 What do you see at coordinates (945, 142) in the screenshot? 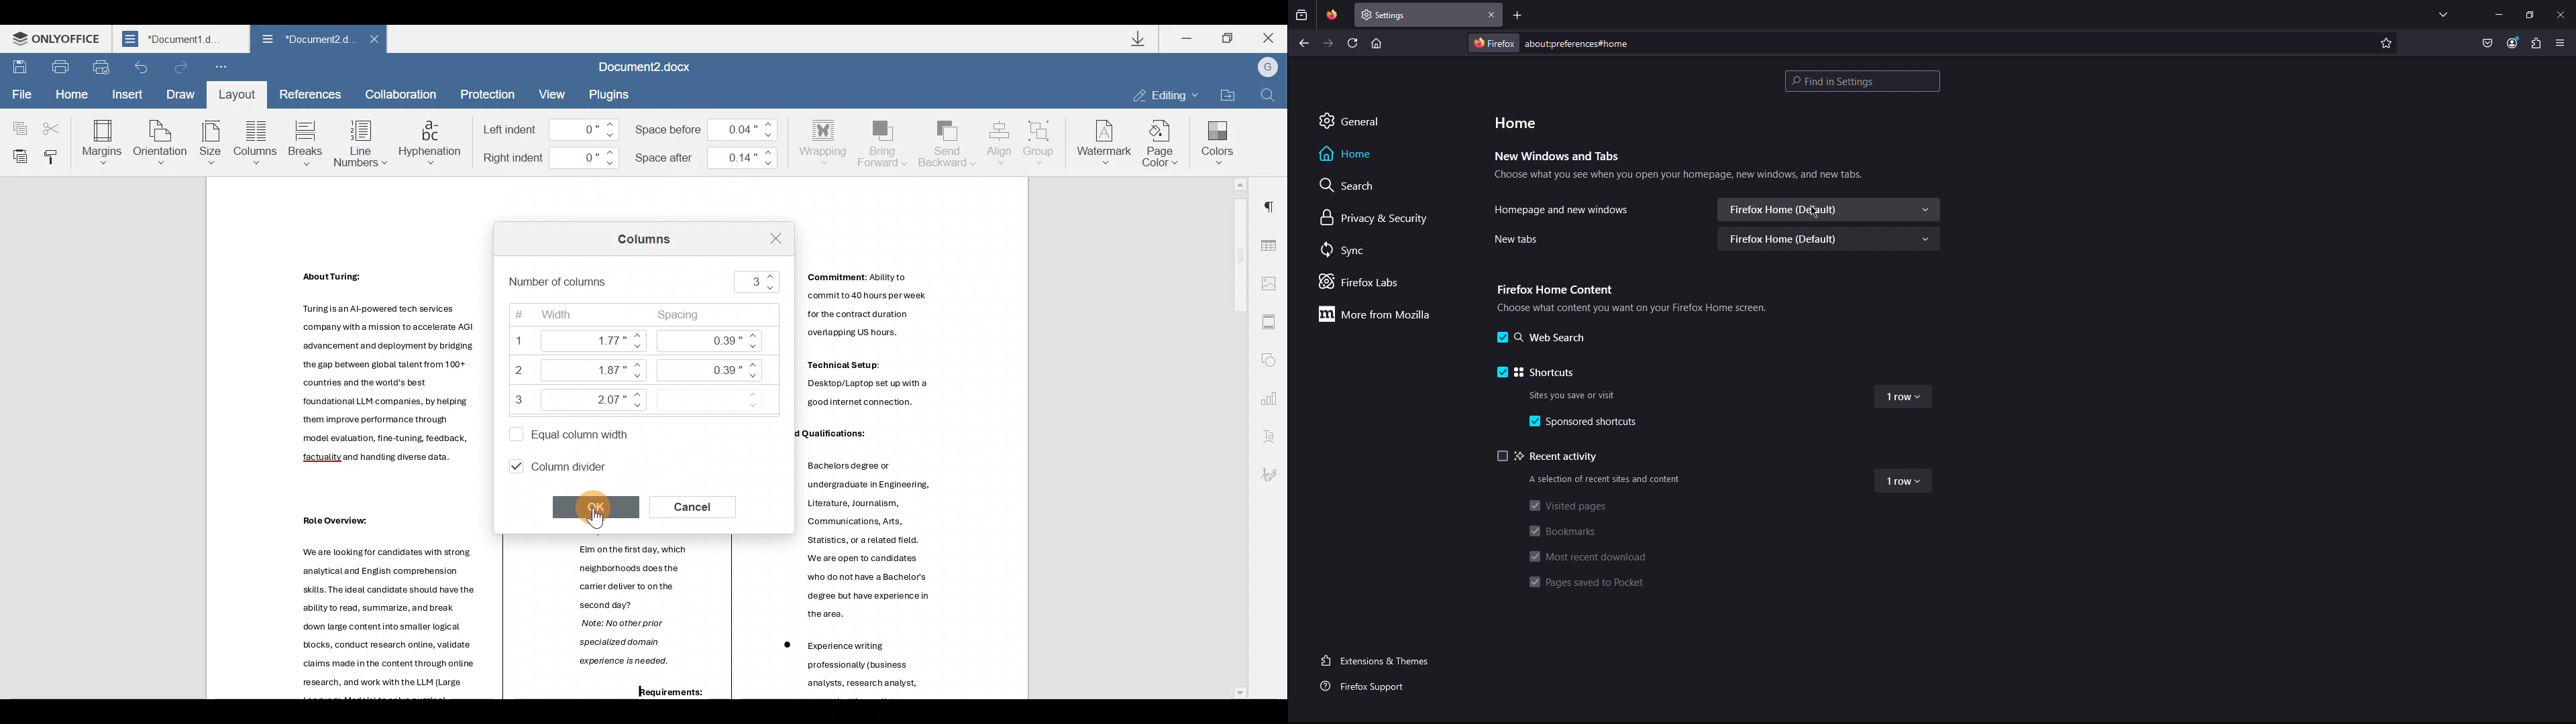
I see `Send backward` at bounding box center [945, 142].